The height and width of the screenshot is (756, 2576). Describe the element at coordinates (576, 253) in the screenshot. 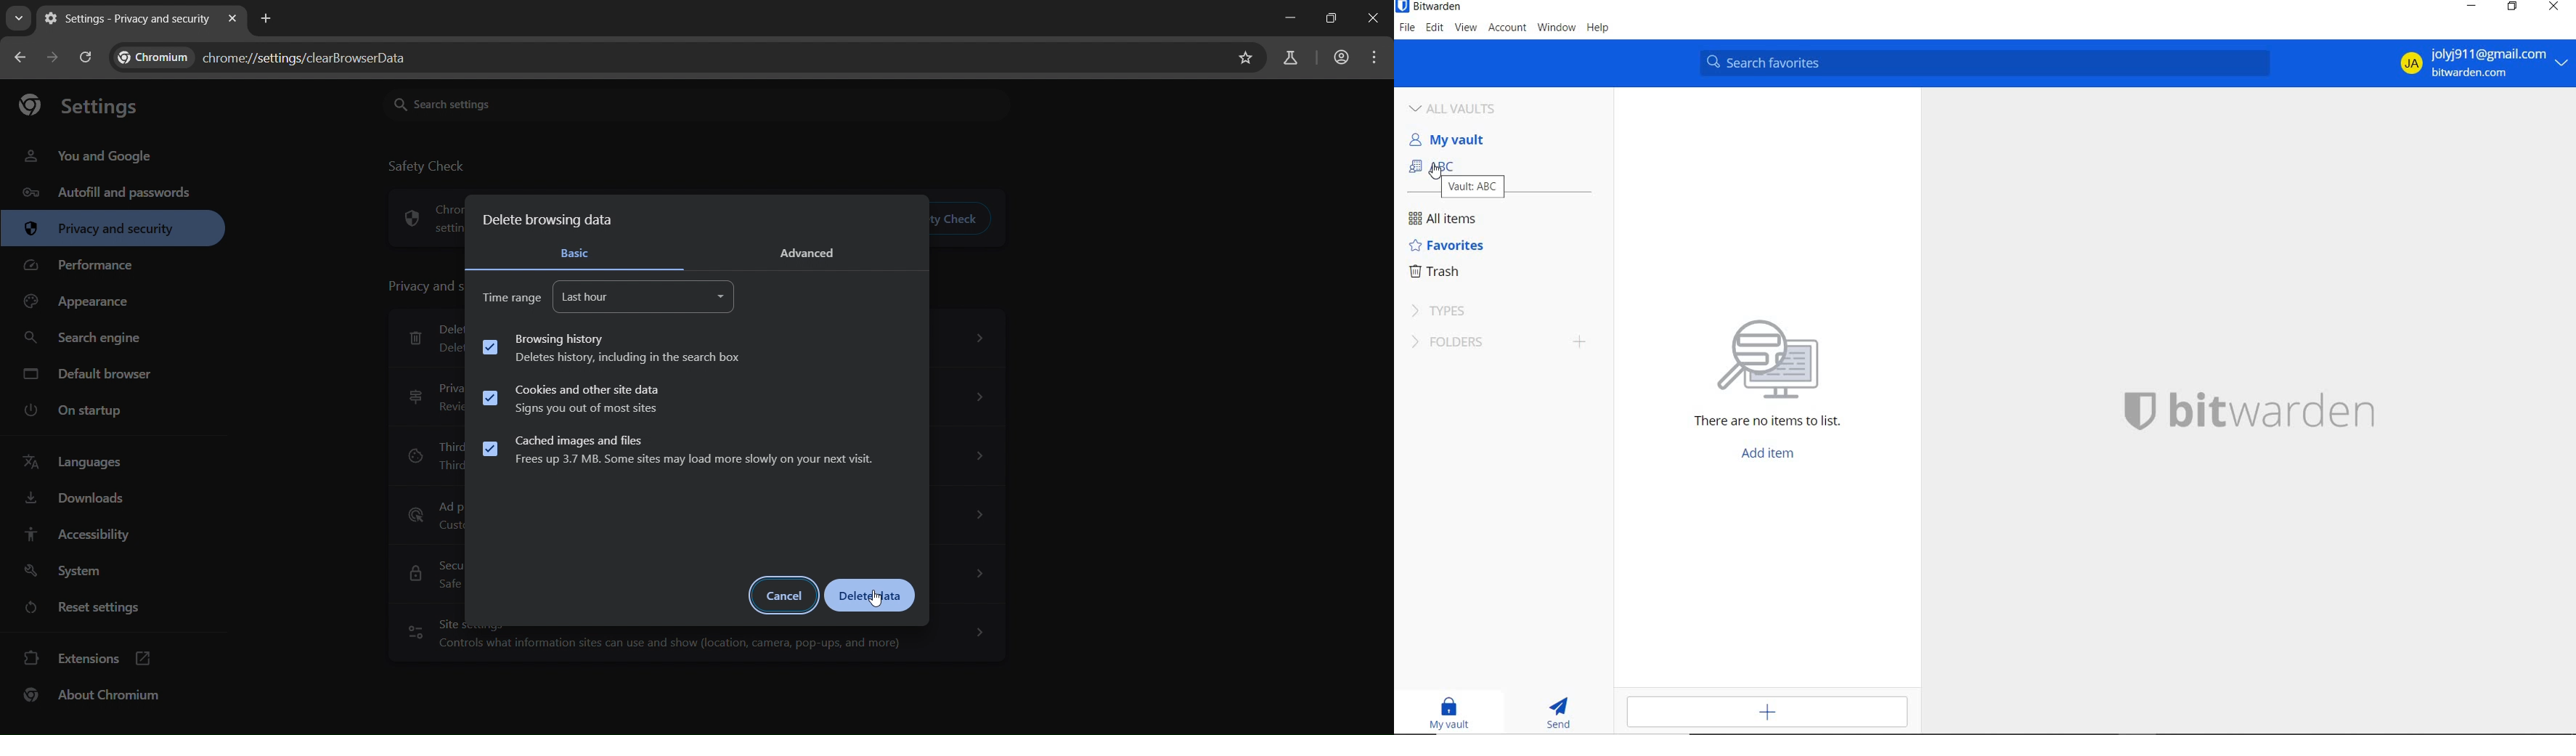

I see `basic` at that location.